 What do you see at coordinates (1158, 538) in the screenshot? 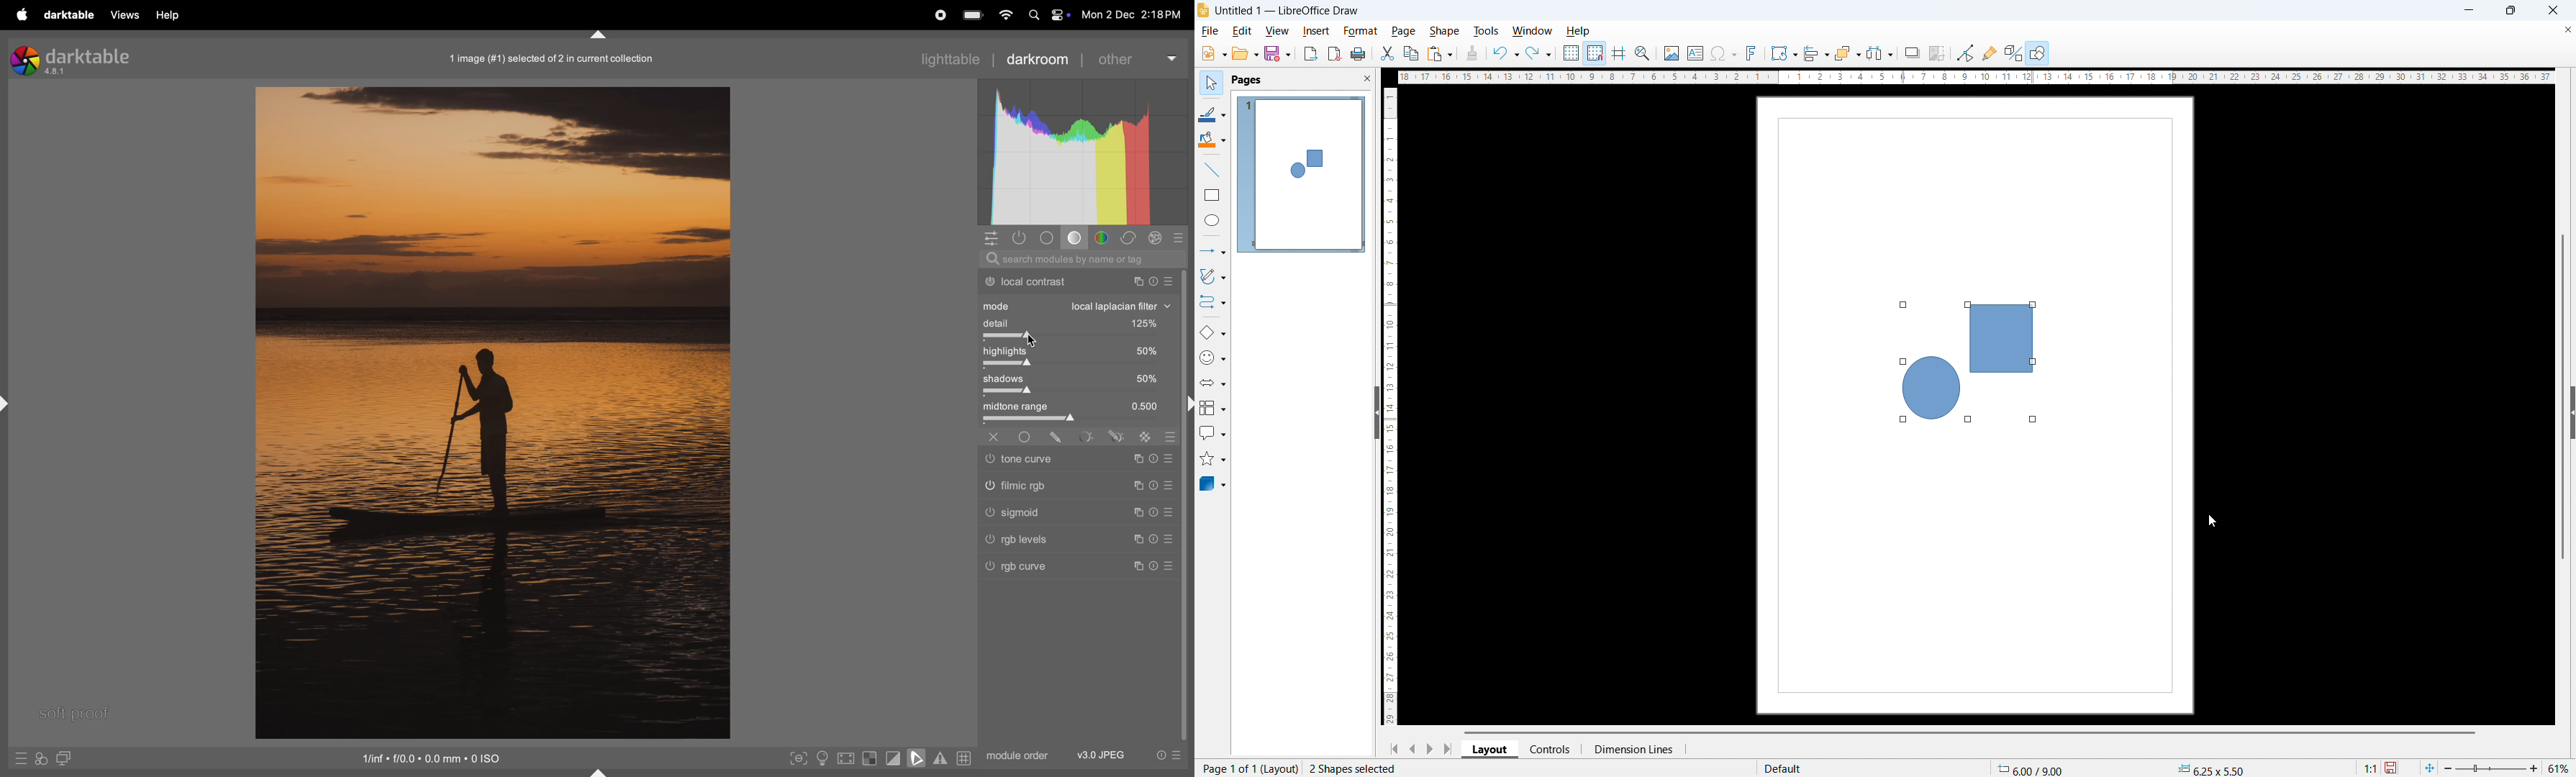
I see `sign ` at bounding box center [1158, 538].